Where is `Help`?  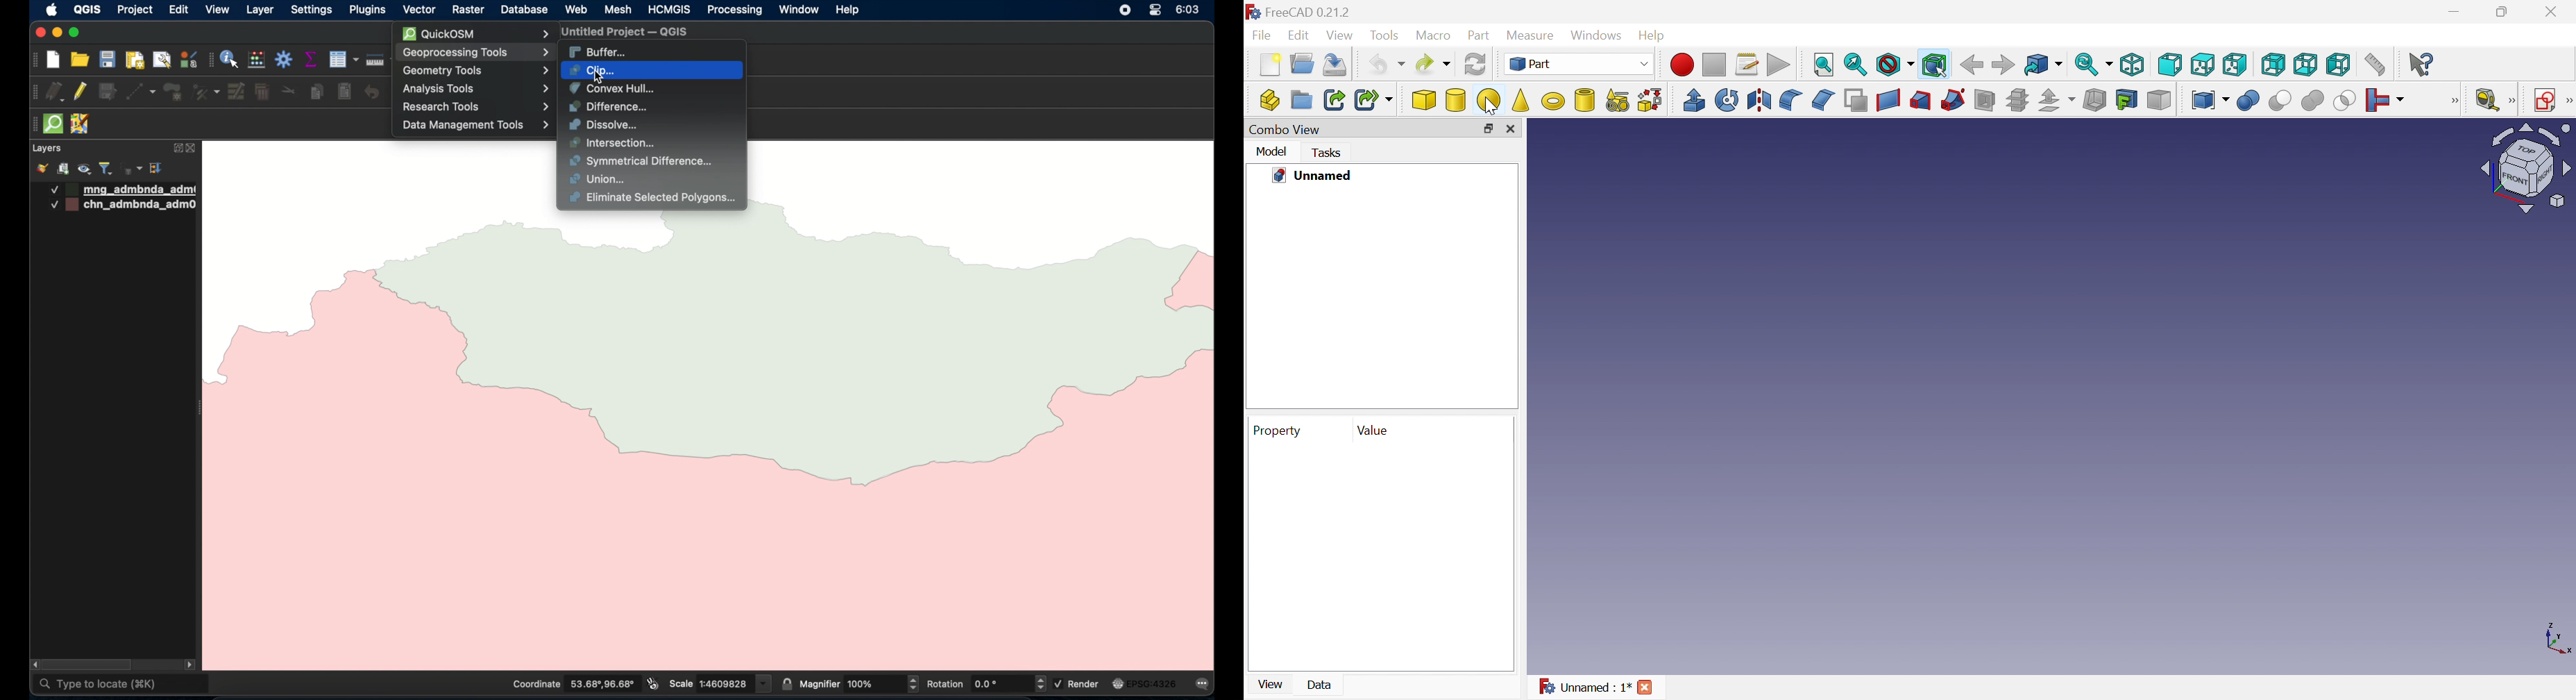
Help is located at coordinates (1654, 35).